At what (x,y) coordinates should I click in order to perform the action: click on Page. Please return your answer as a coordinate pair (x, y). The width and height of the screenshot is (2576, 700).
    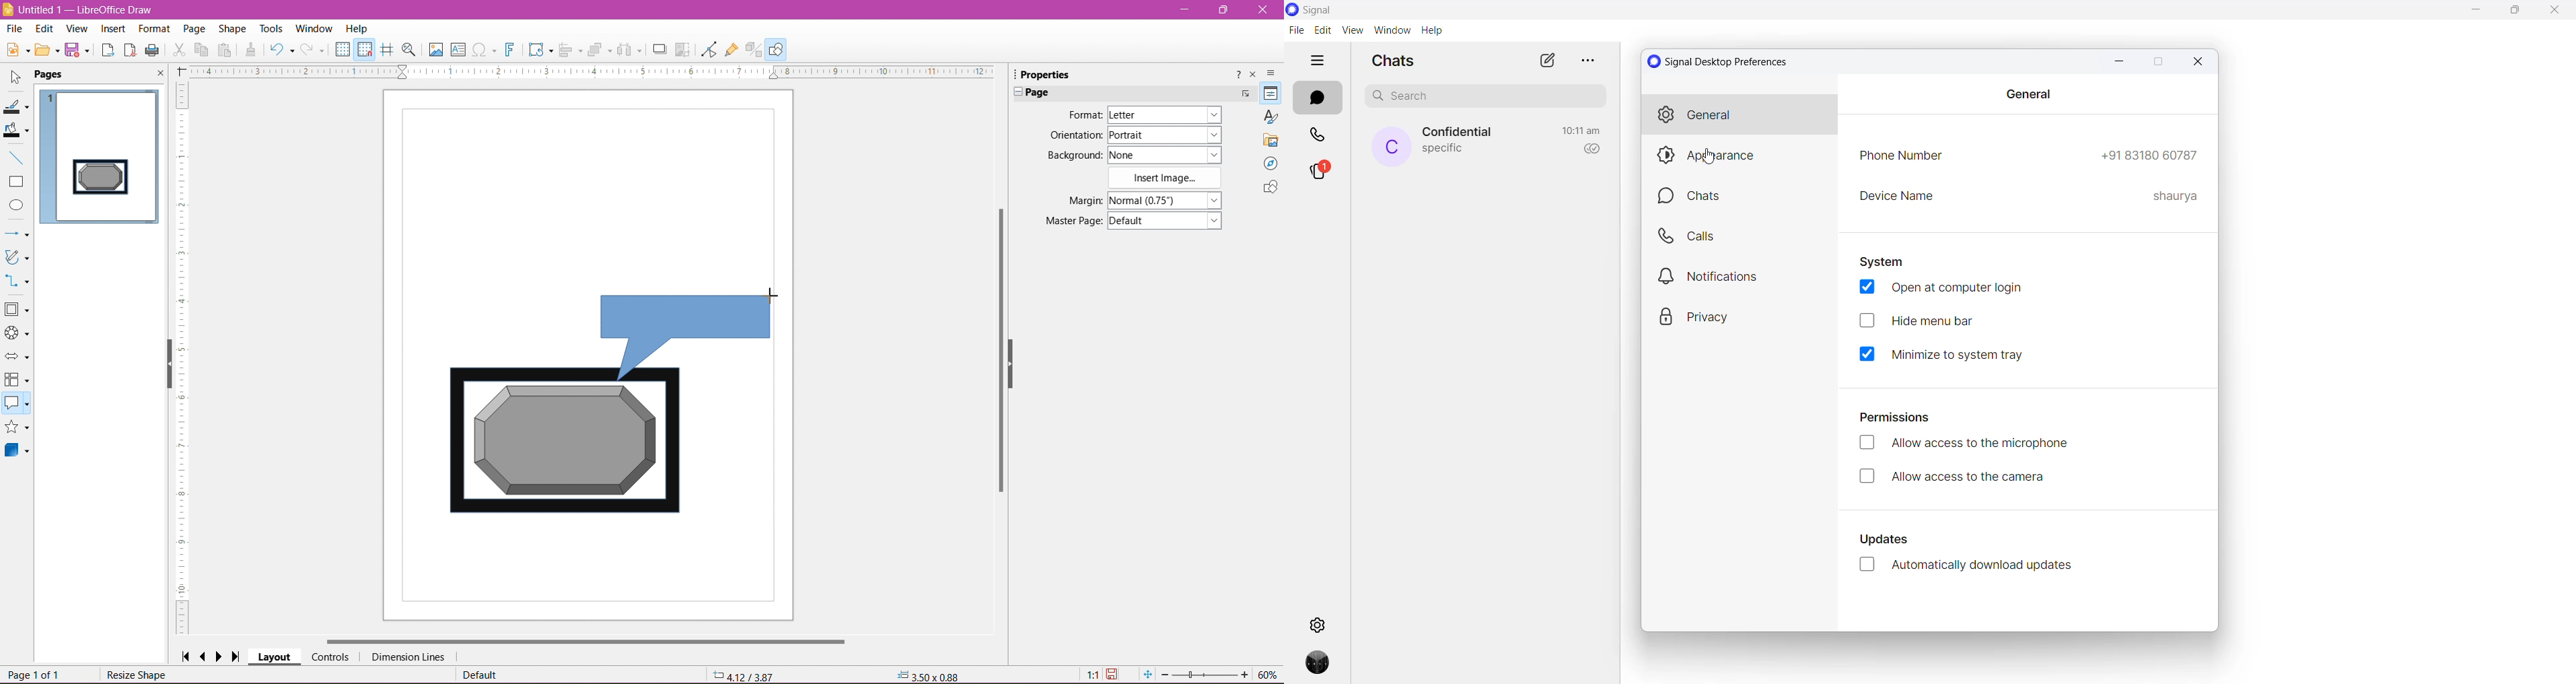
    Looking at the image, I should click on (1043, 92).